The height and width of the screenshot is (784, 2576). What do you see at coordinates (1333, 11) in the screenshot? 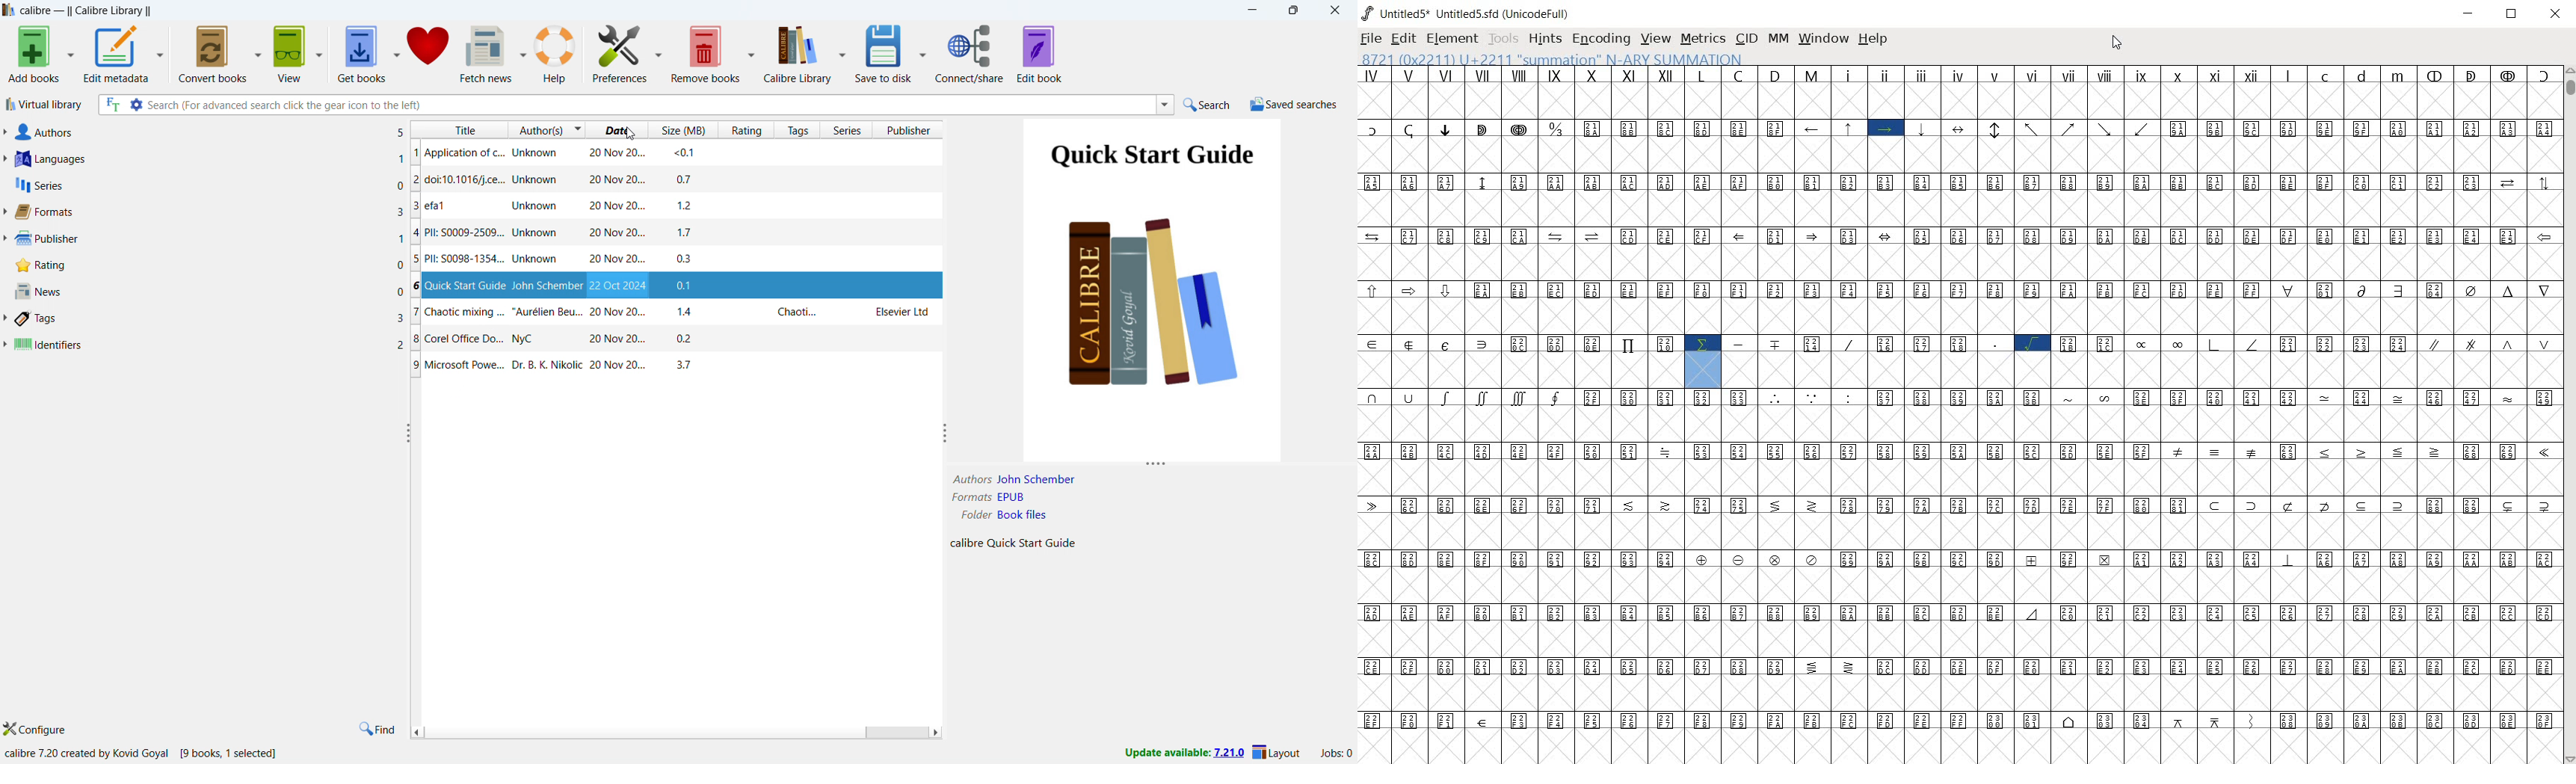
I see `close` at bounding box center [1333, 11].